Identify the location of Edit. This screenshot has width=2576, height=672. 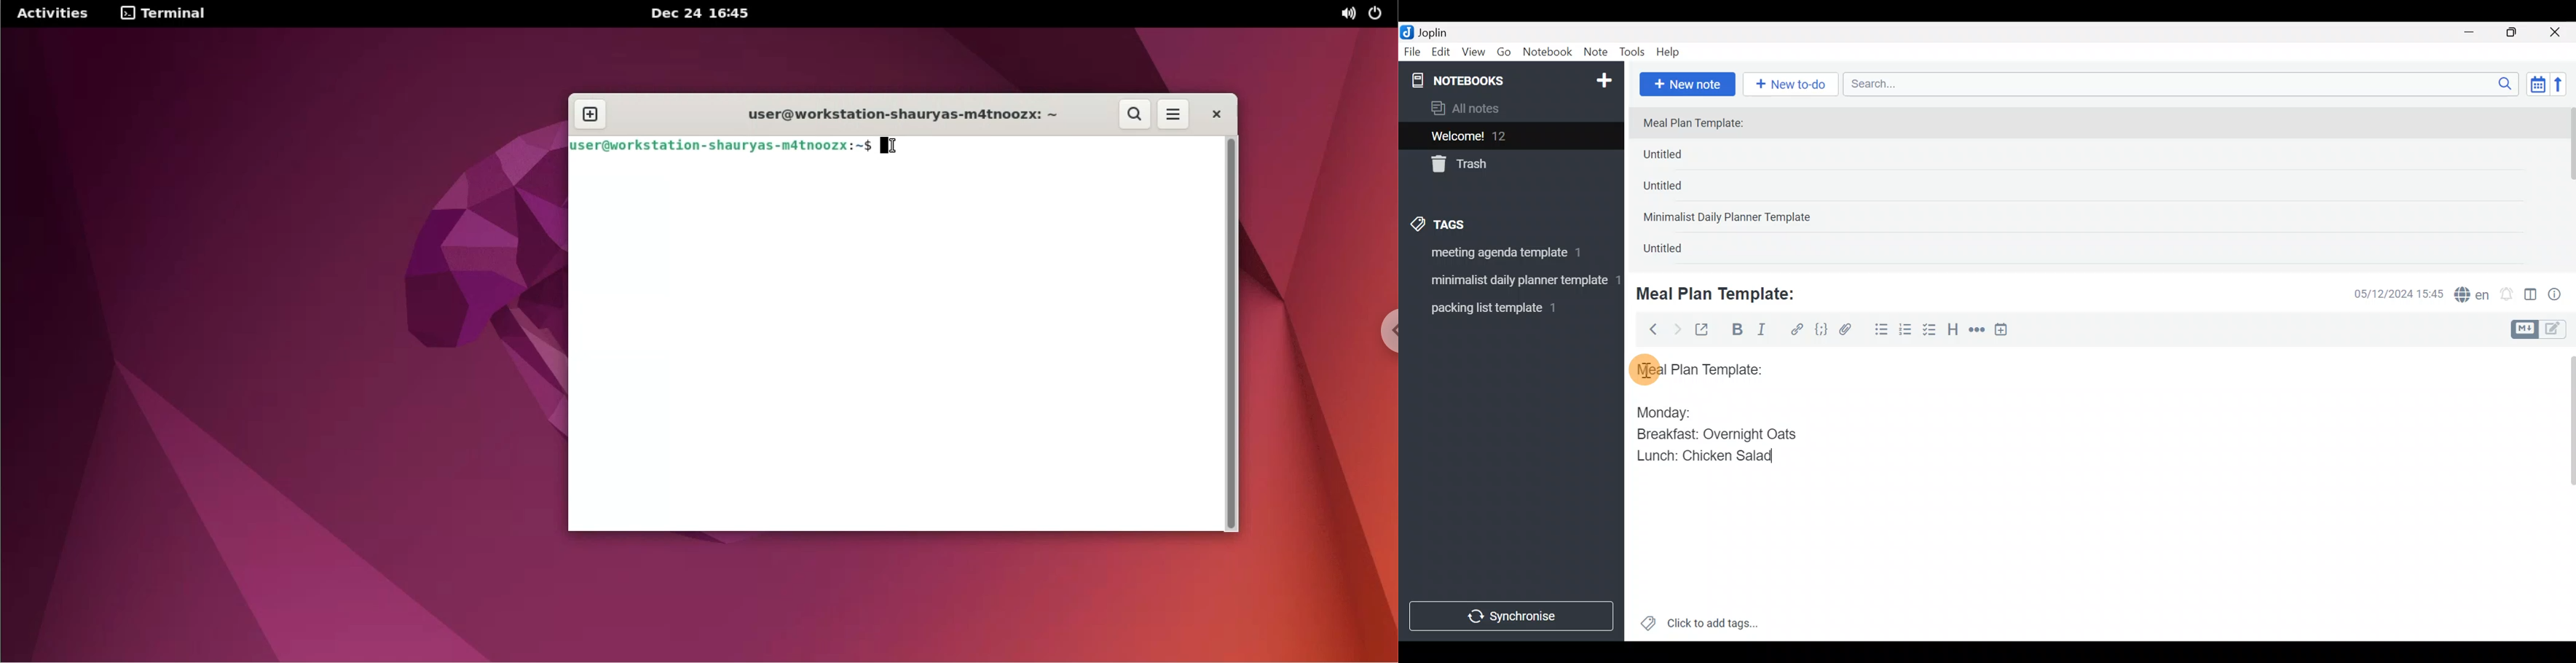
(1441, 54).